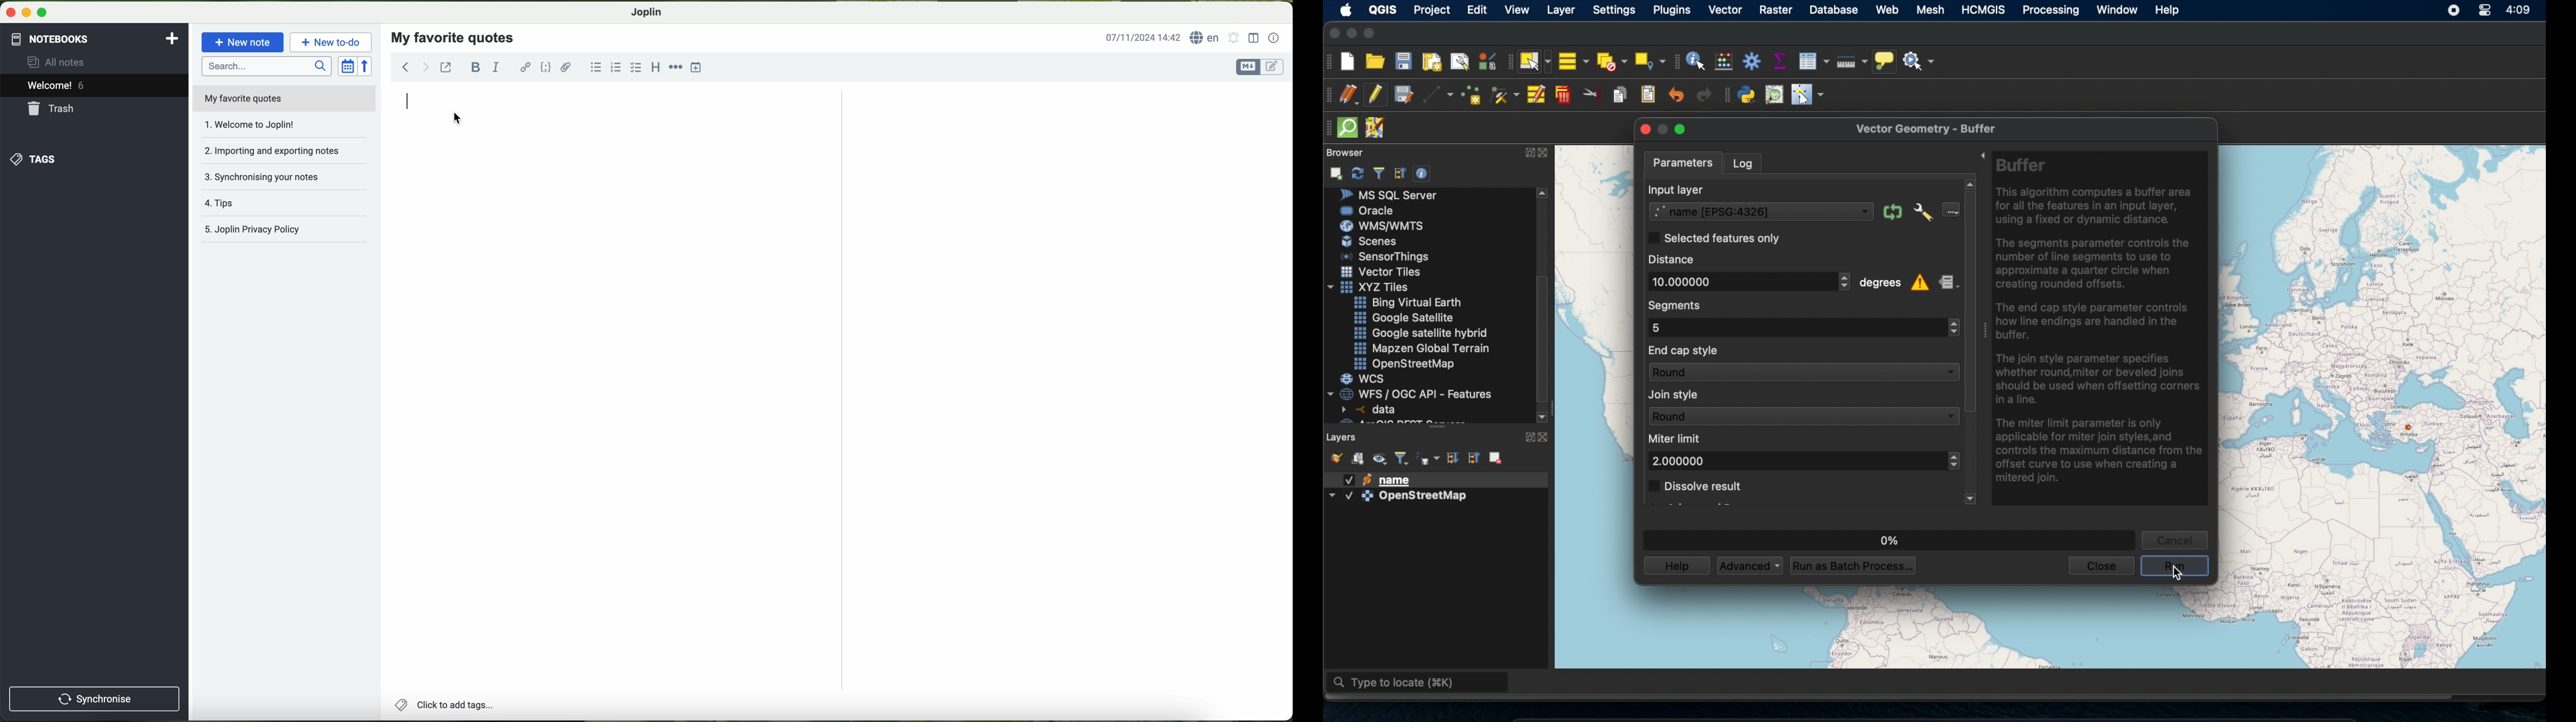  I want to click on round dropdown, so click(1803, 372).